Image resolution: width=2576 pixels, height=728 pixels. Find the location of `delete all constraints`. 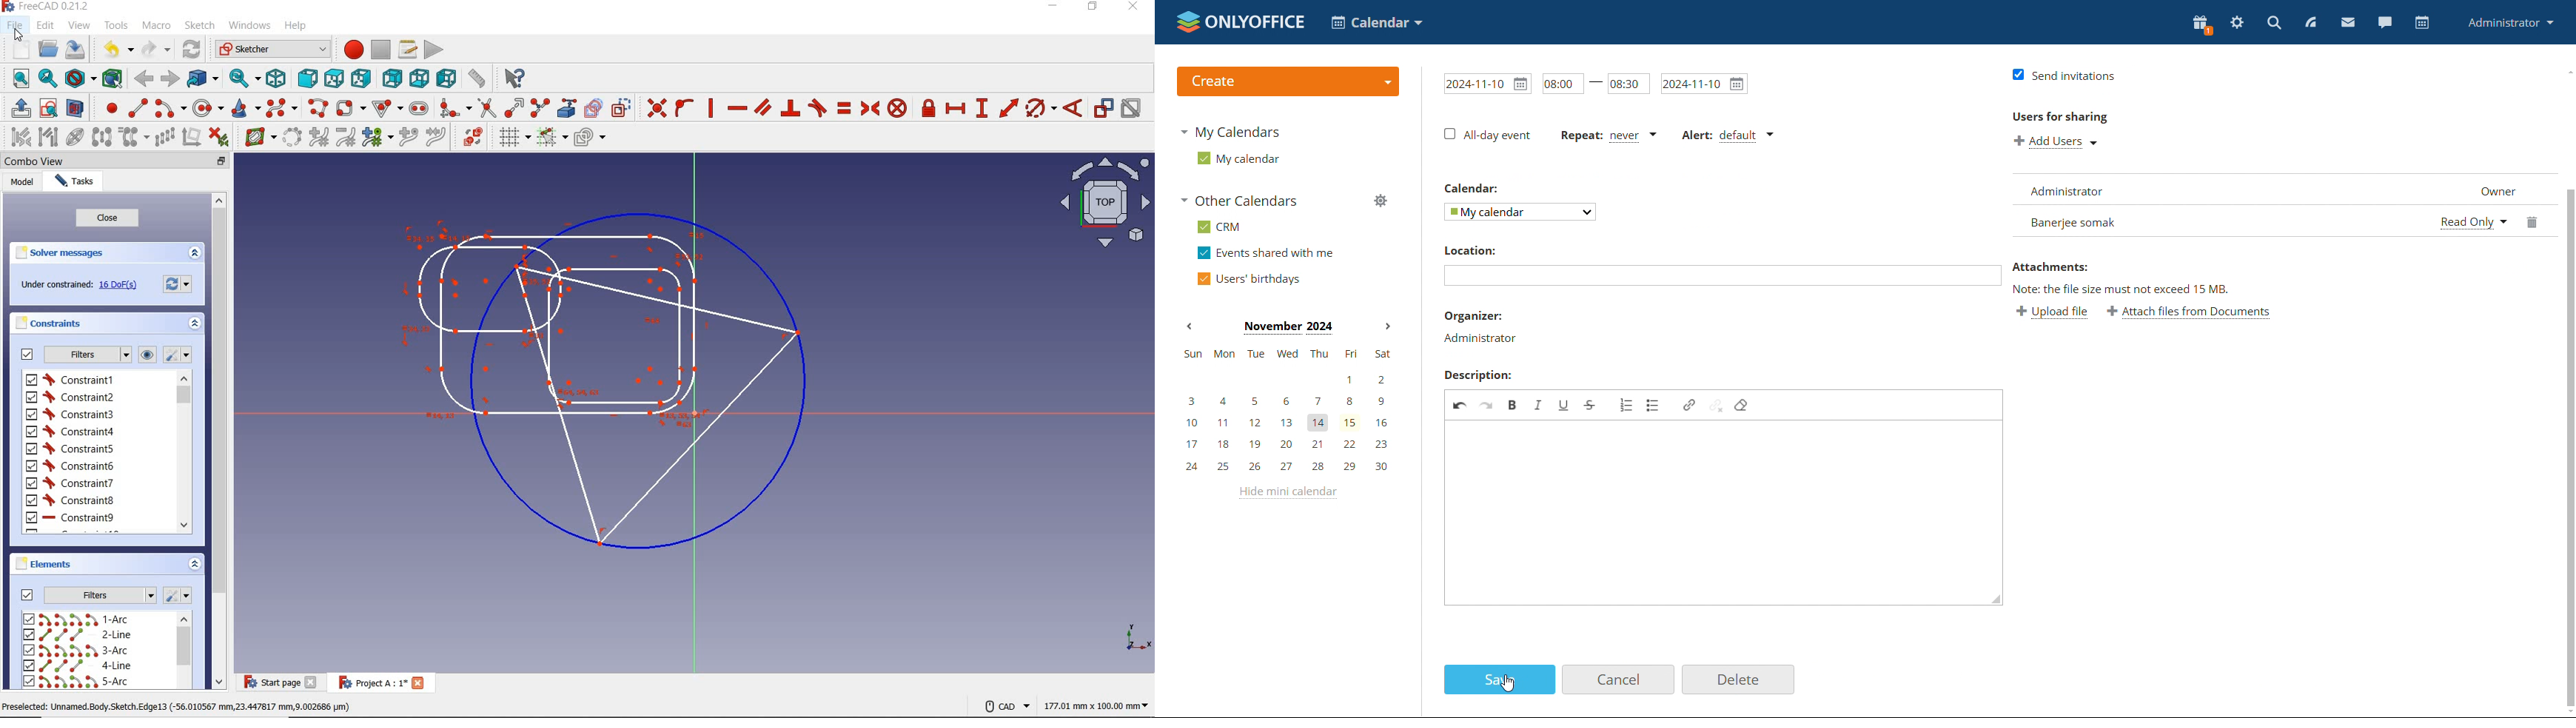

delete all constraints is located at coordinates (224, 137).